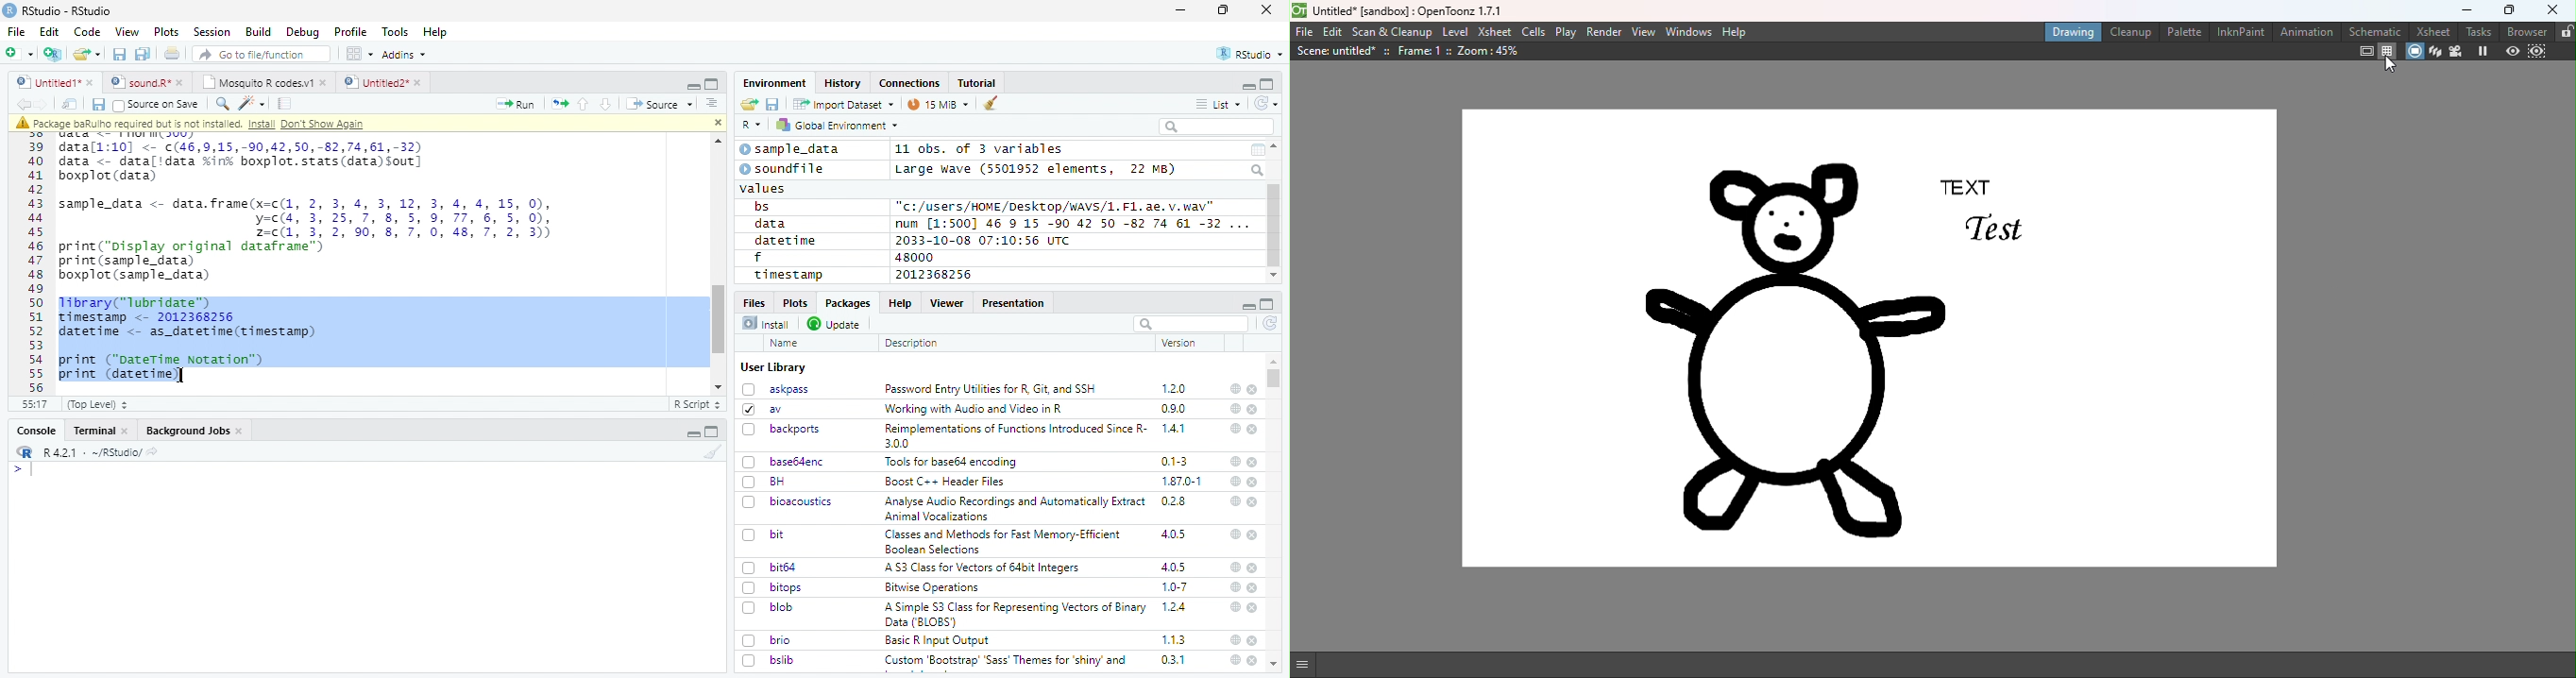 Image resolution: width=2576 pixels, height=700 pixels. I want to click on Save all the open documents, so click(144, 55).